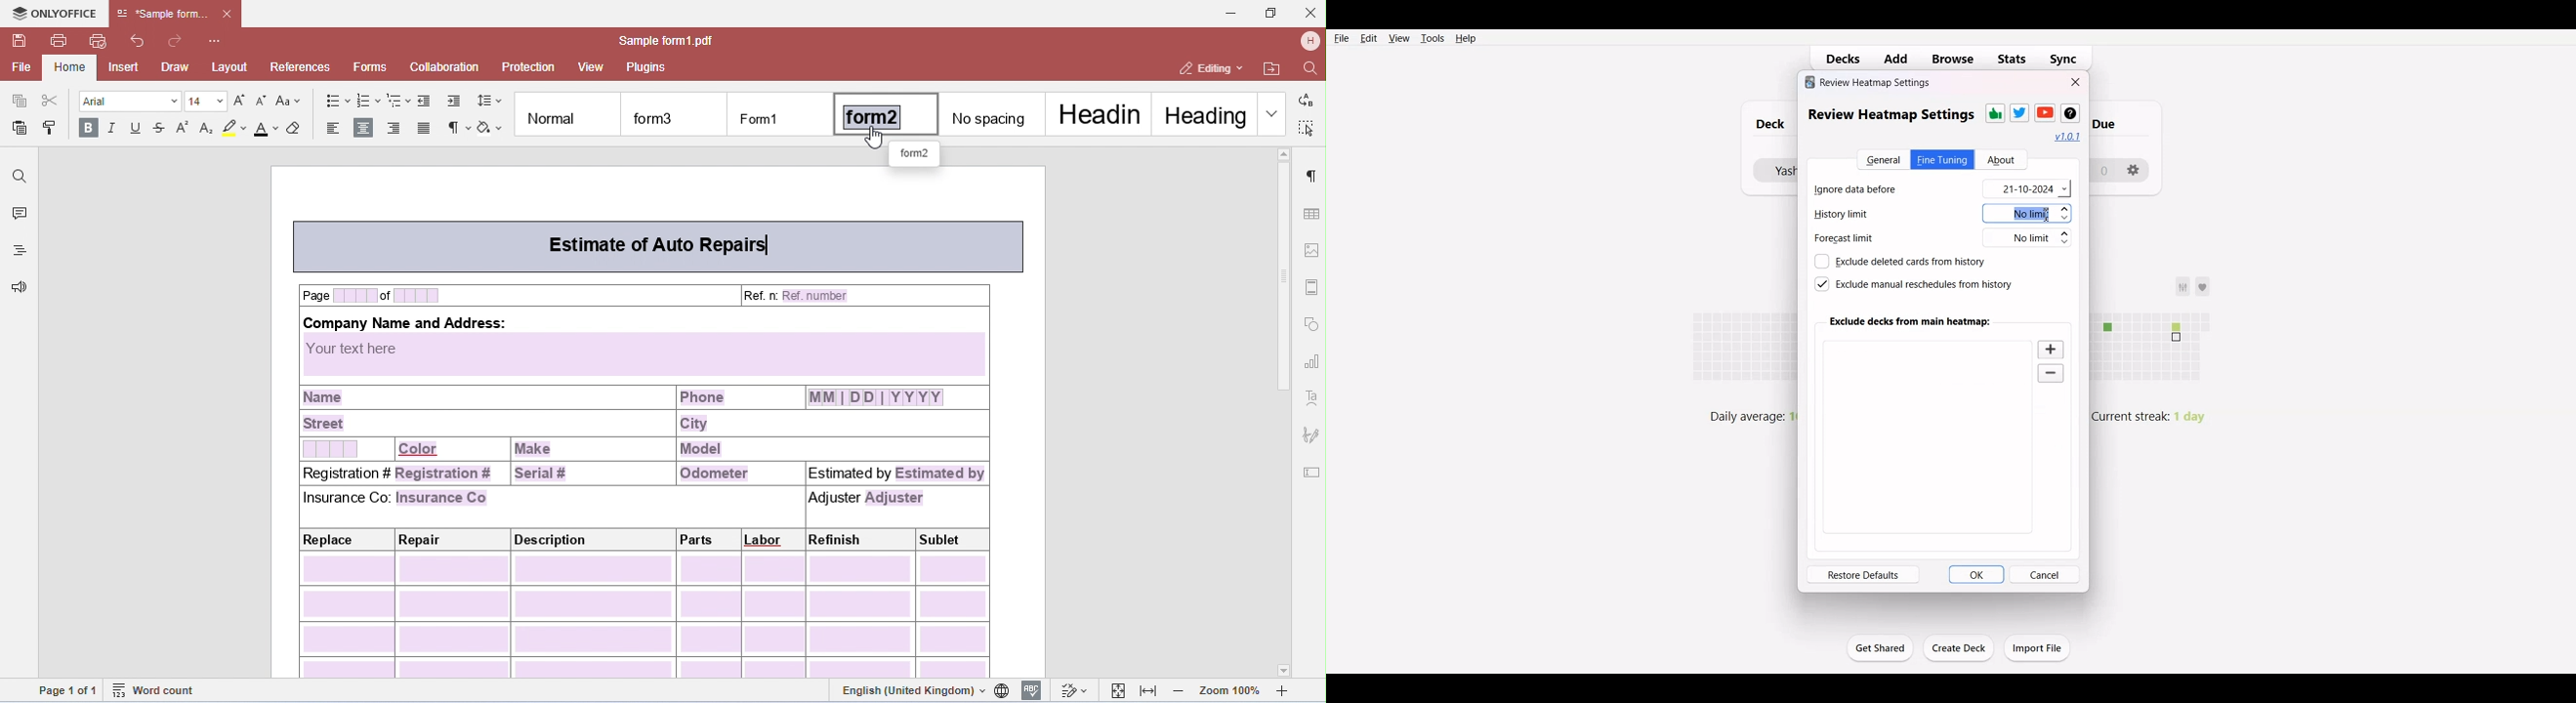  Describe the element at coordinates (2135, 165) in the screenshot. I see `settings` at that location.